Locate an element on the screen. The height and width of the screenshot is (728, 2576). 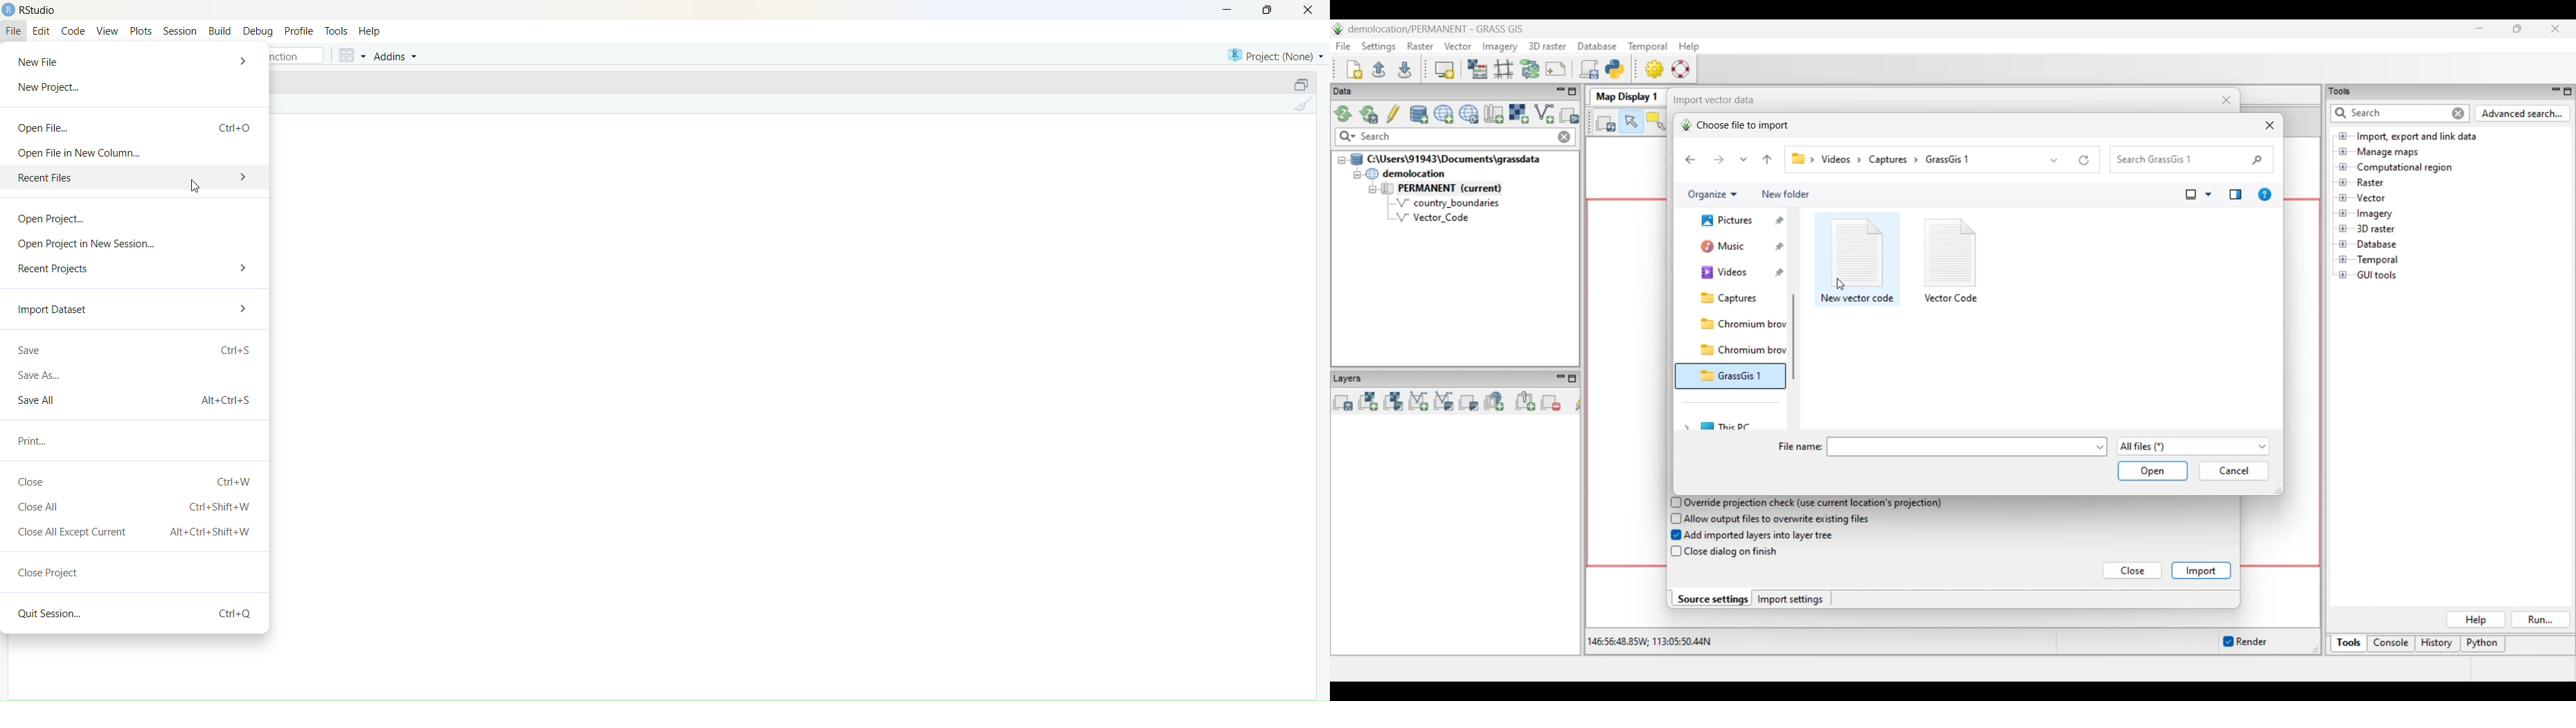
Close Project is located at coordinates (50, 573).